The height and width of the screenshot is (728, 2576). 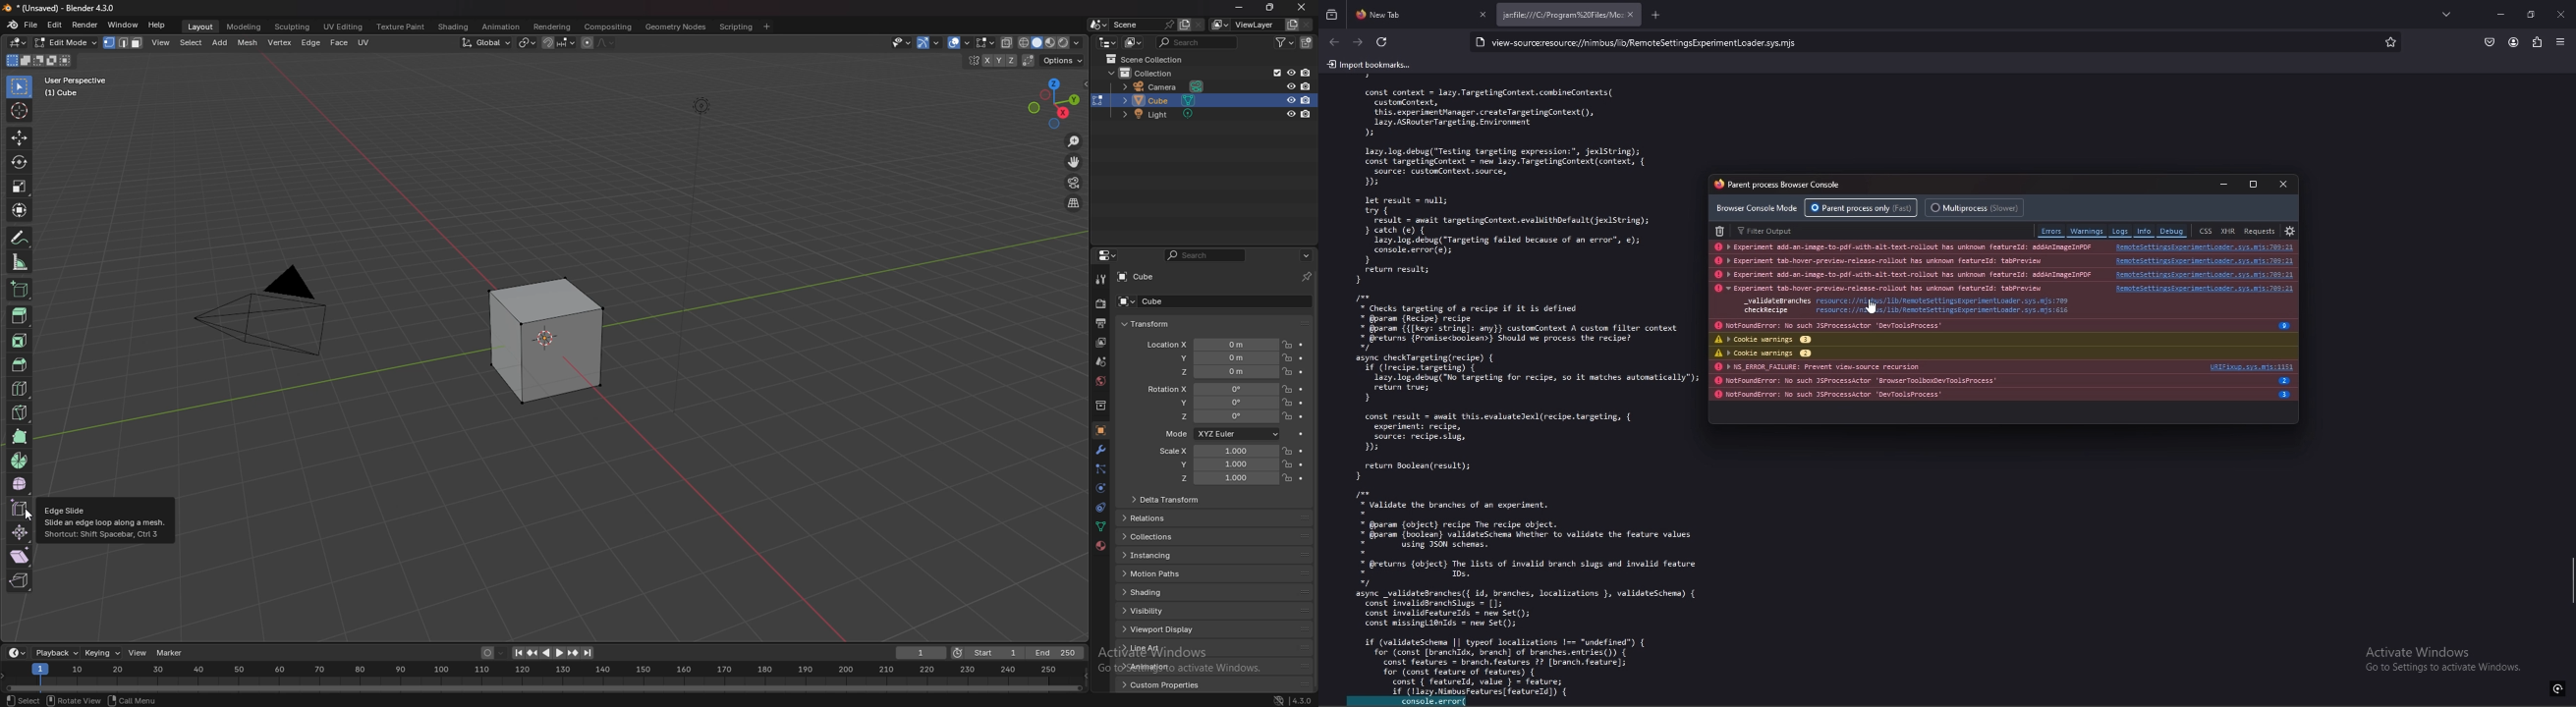 I want to click on filter output, so click(x=1767, y=230).